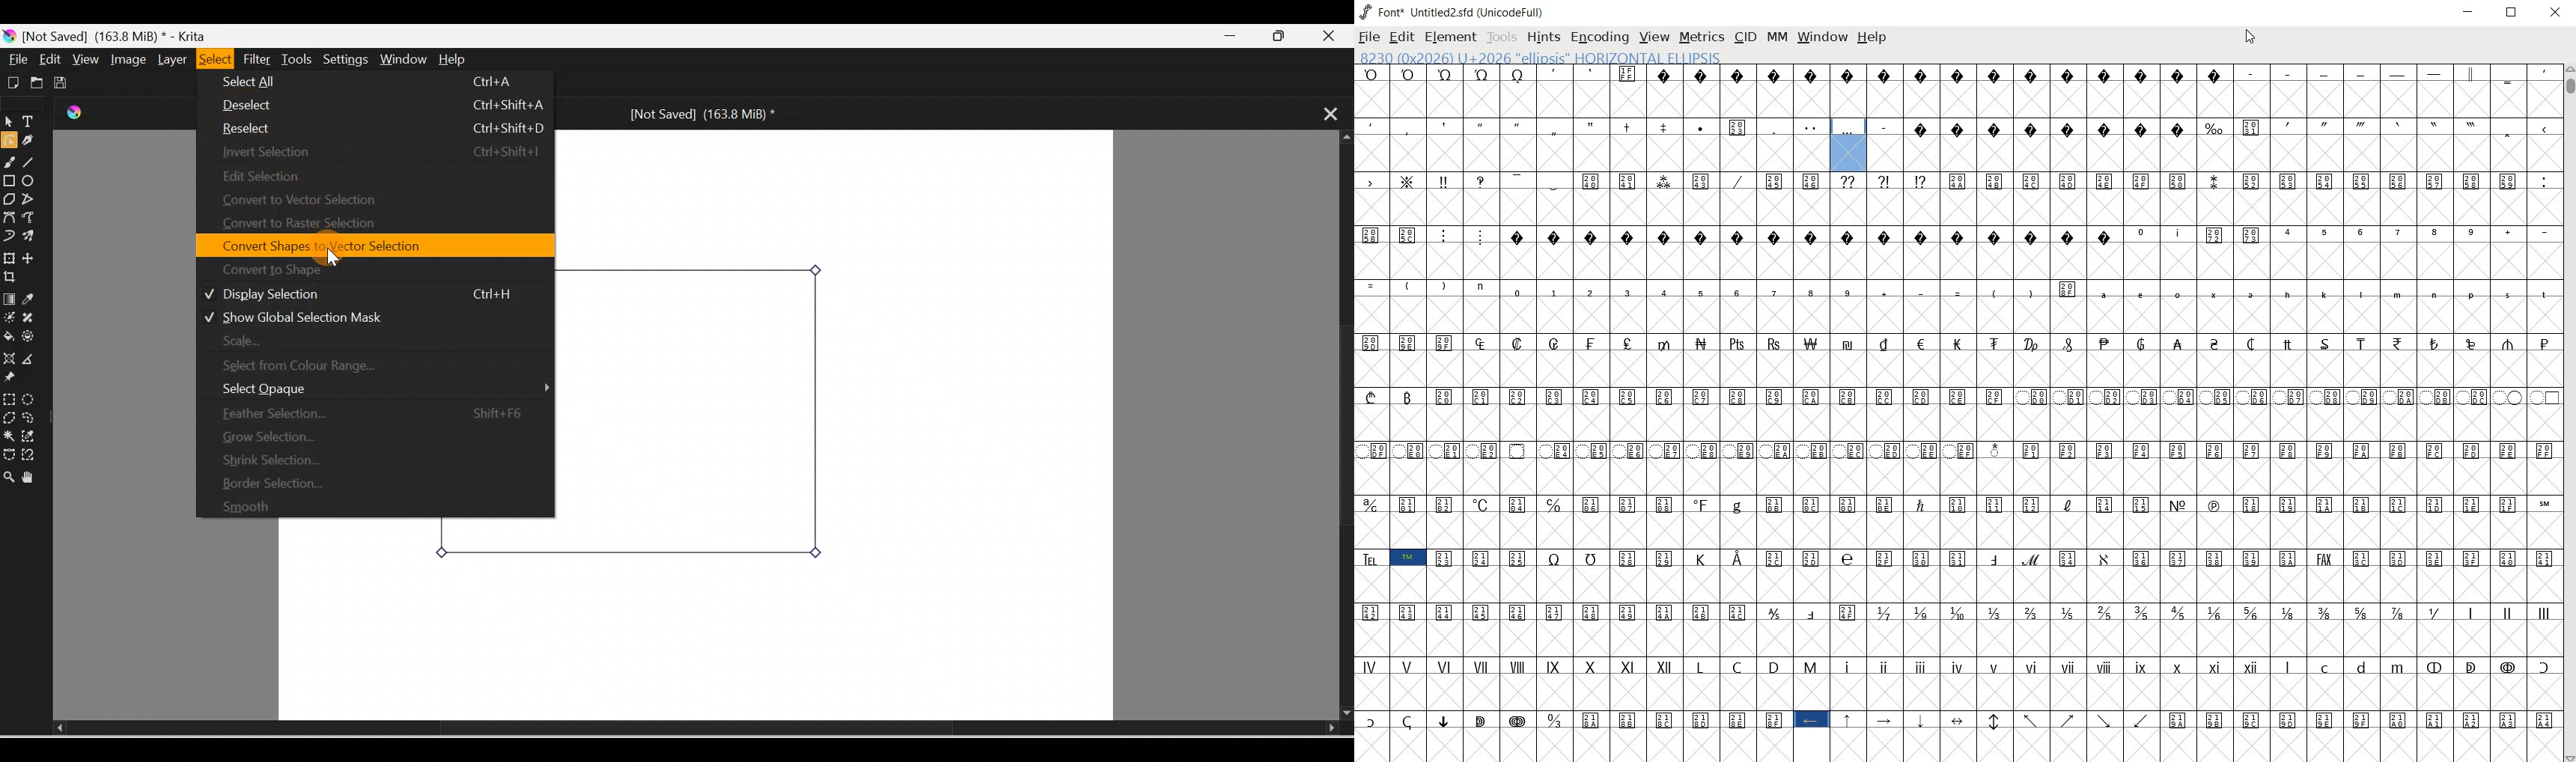  Describe the element at coordinates (33, 164) in the screenshot. I see `Line` at that location.